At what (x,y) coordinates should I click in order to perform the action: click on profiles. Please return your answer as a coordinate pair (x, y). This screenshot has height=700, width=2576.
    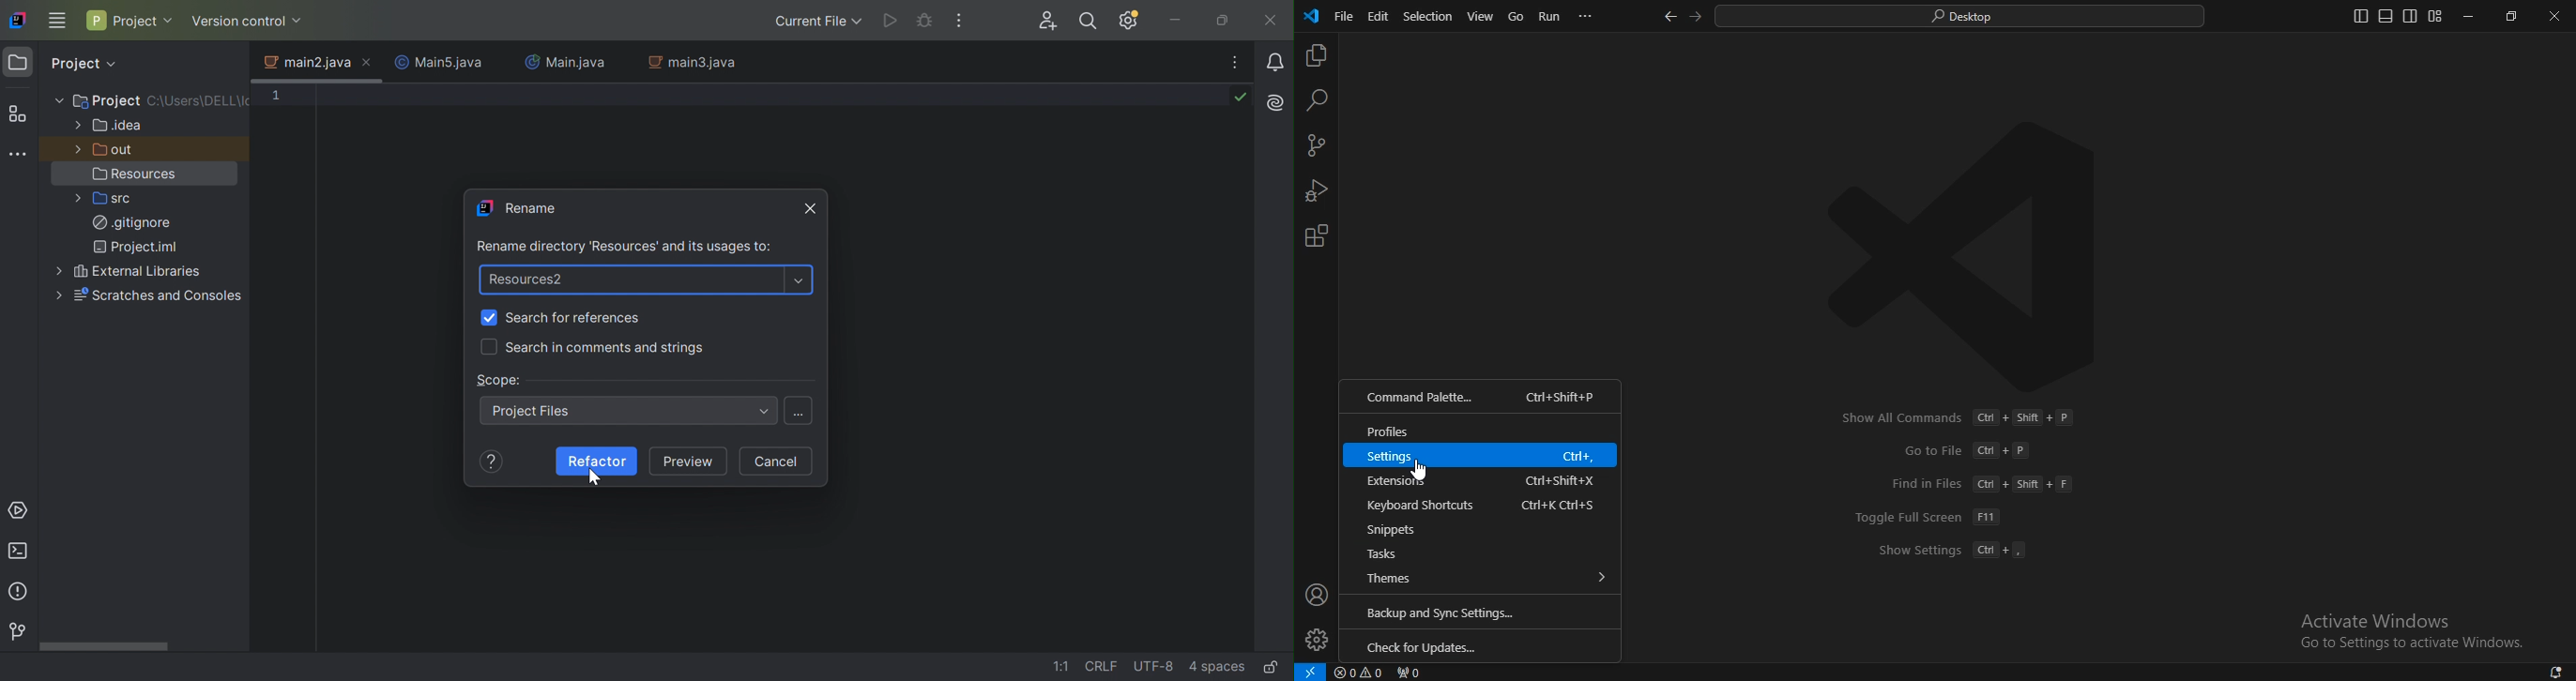
    Looking at the image, I should click on (1395, 431).